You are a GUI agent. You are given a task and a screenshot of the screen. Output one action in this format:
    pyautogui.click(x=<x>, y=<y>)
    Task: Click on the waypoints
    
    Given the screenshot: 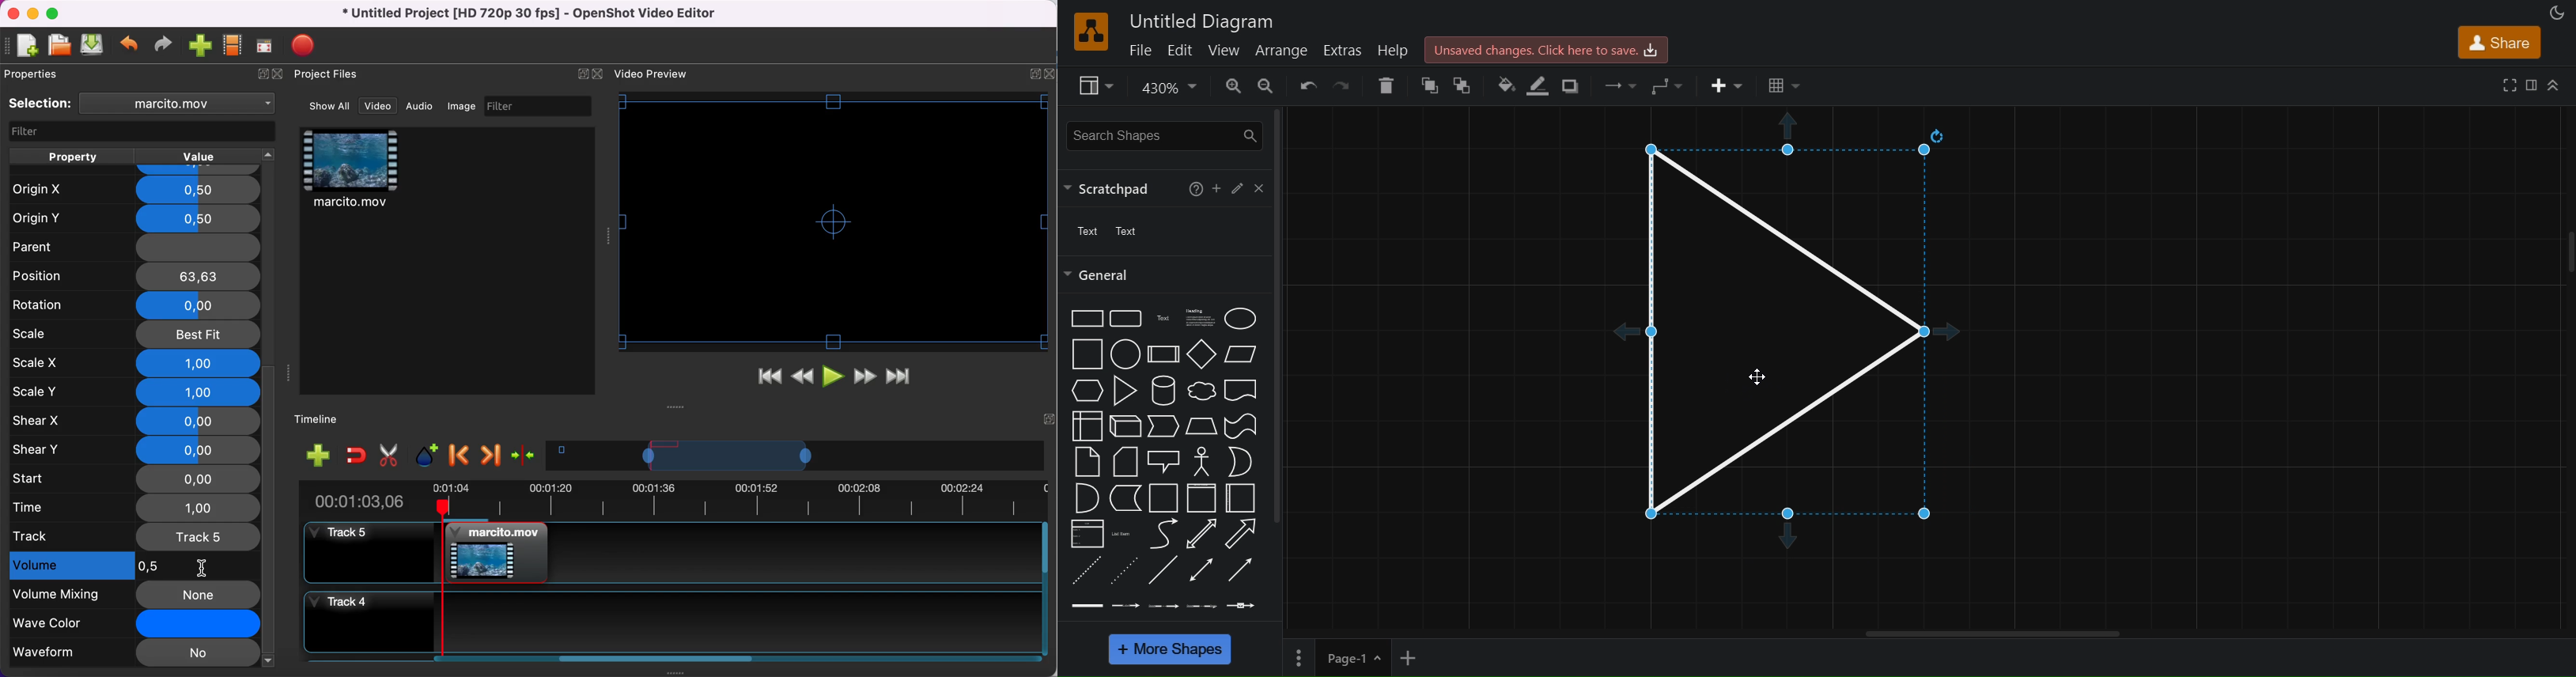 What is the action you would take?
    pyautogui.click(x=1666, y=83)
    